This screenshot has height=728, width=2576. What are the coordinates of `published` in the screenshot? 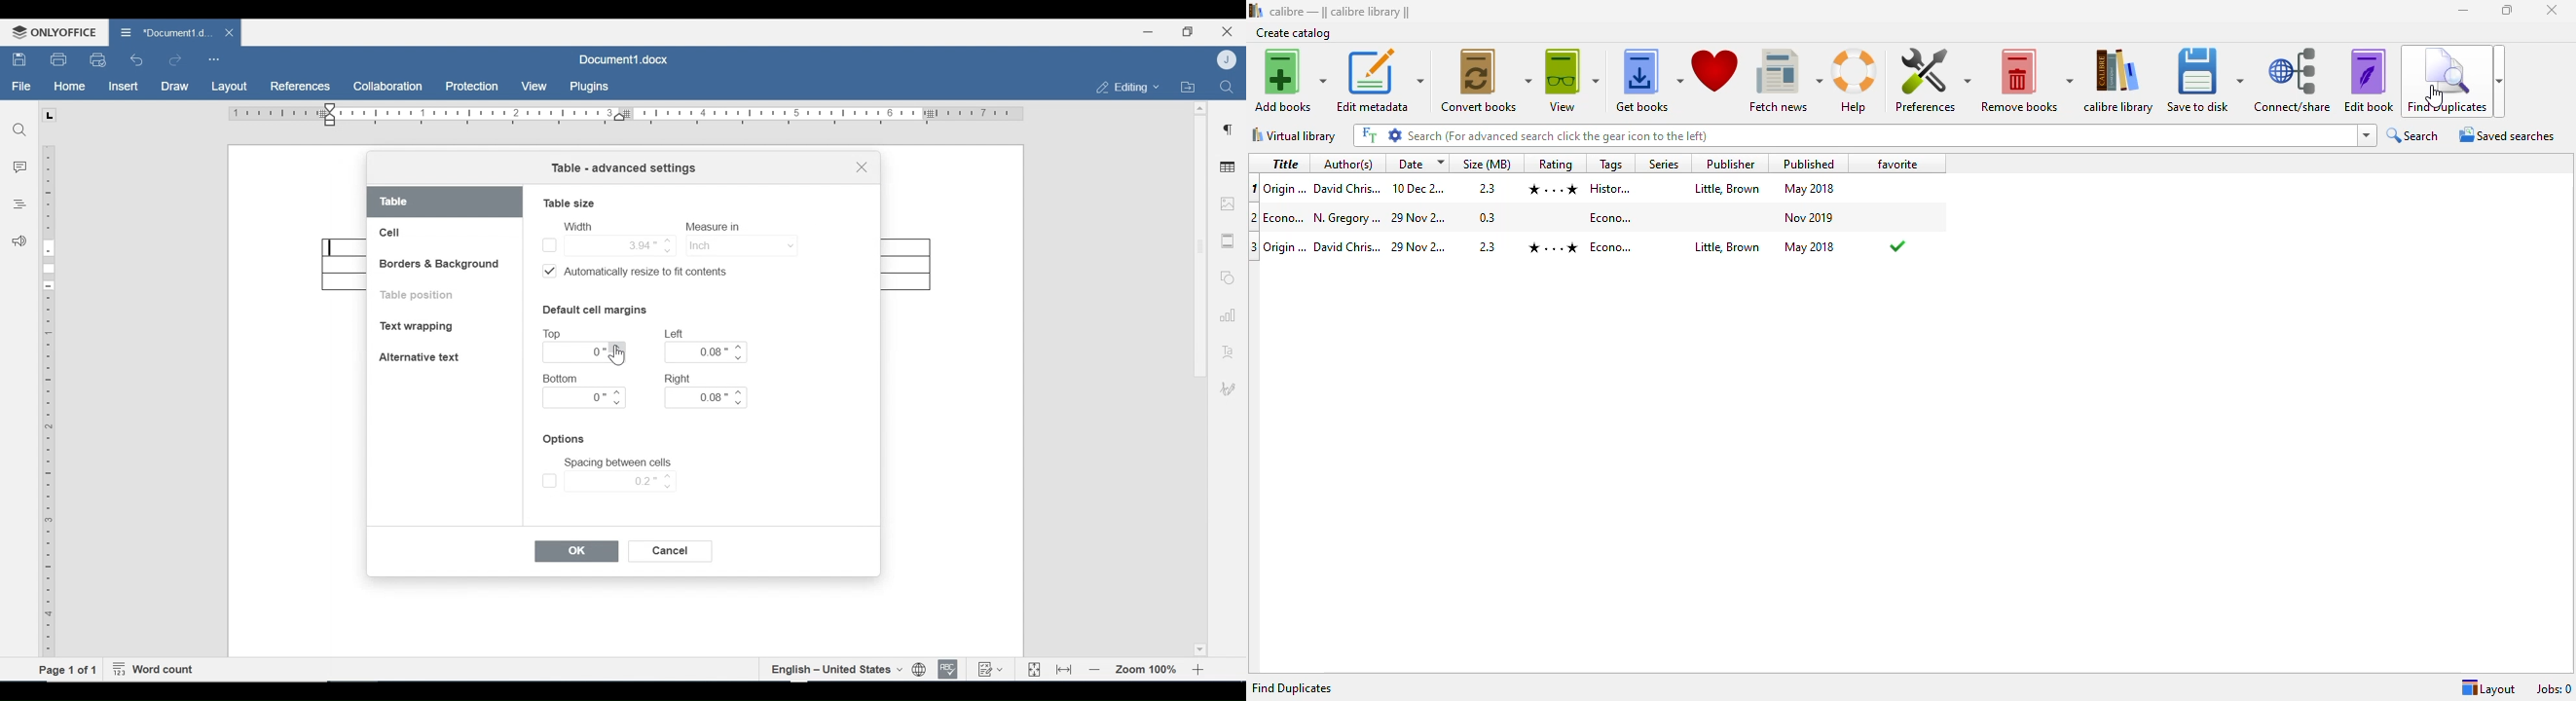 It's located at (1811, 163).